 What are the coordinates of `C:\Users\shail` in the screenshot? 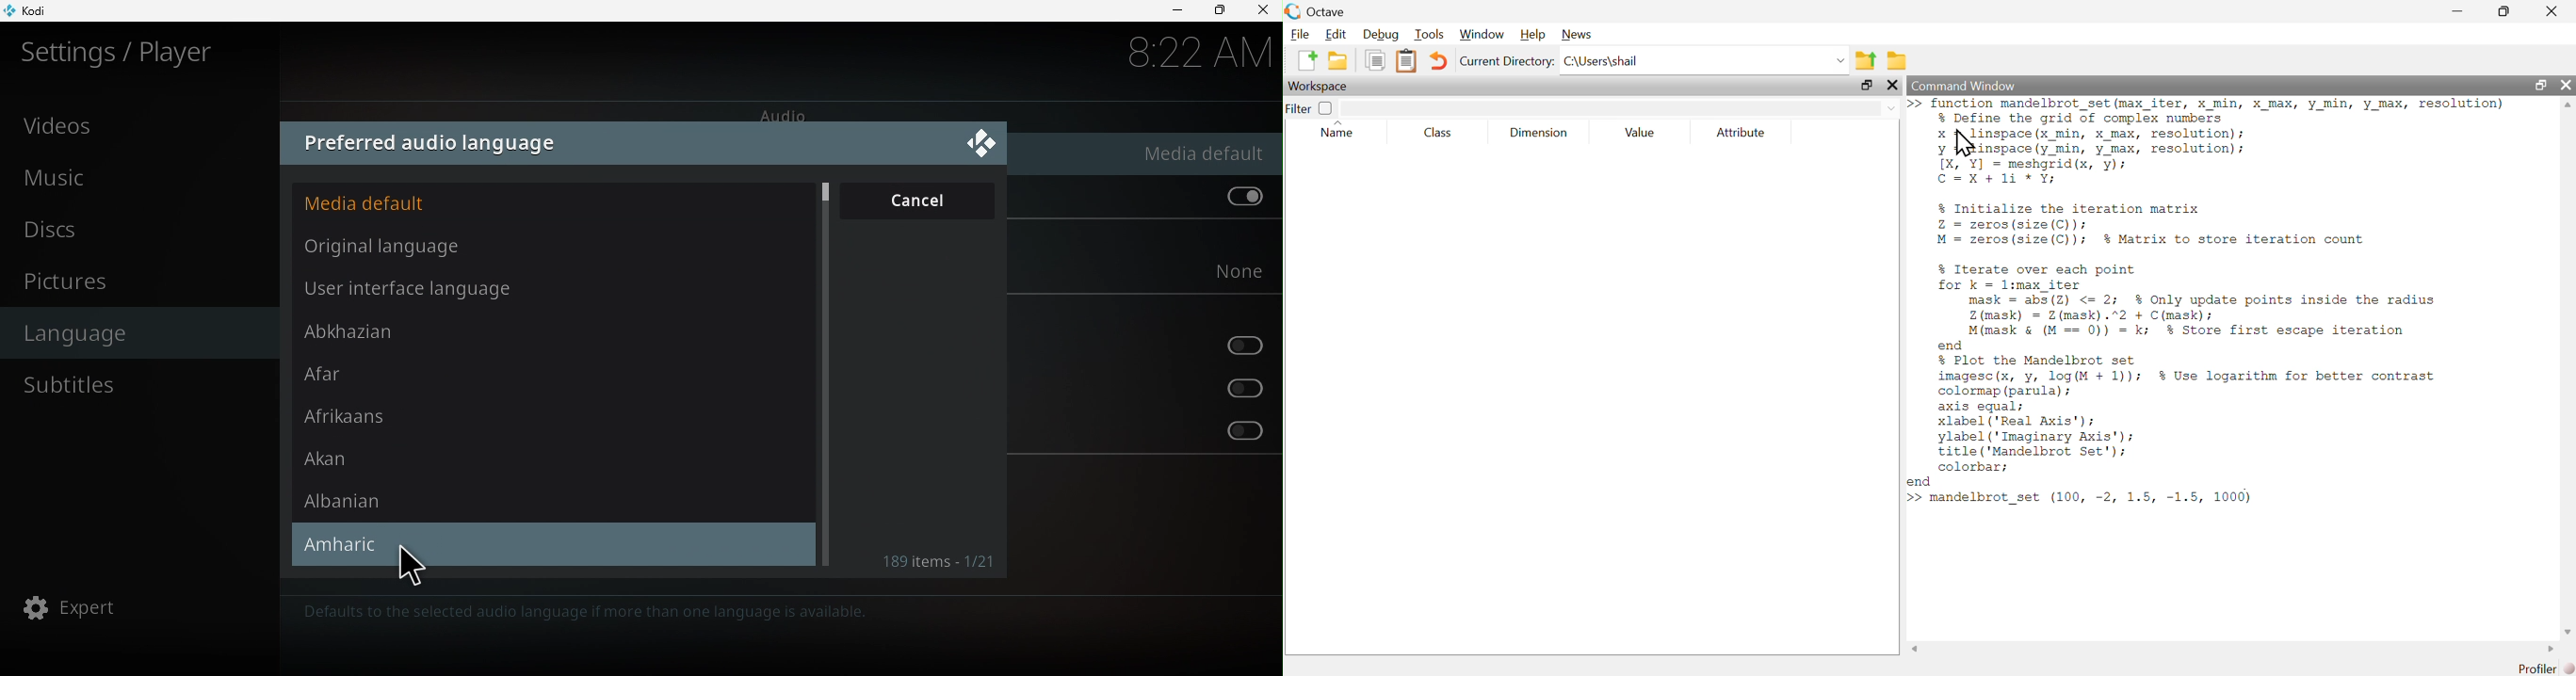 It's located at (1704, 61).